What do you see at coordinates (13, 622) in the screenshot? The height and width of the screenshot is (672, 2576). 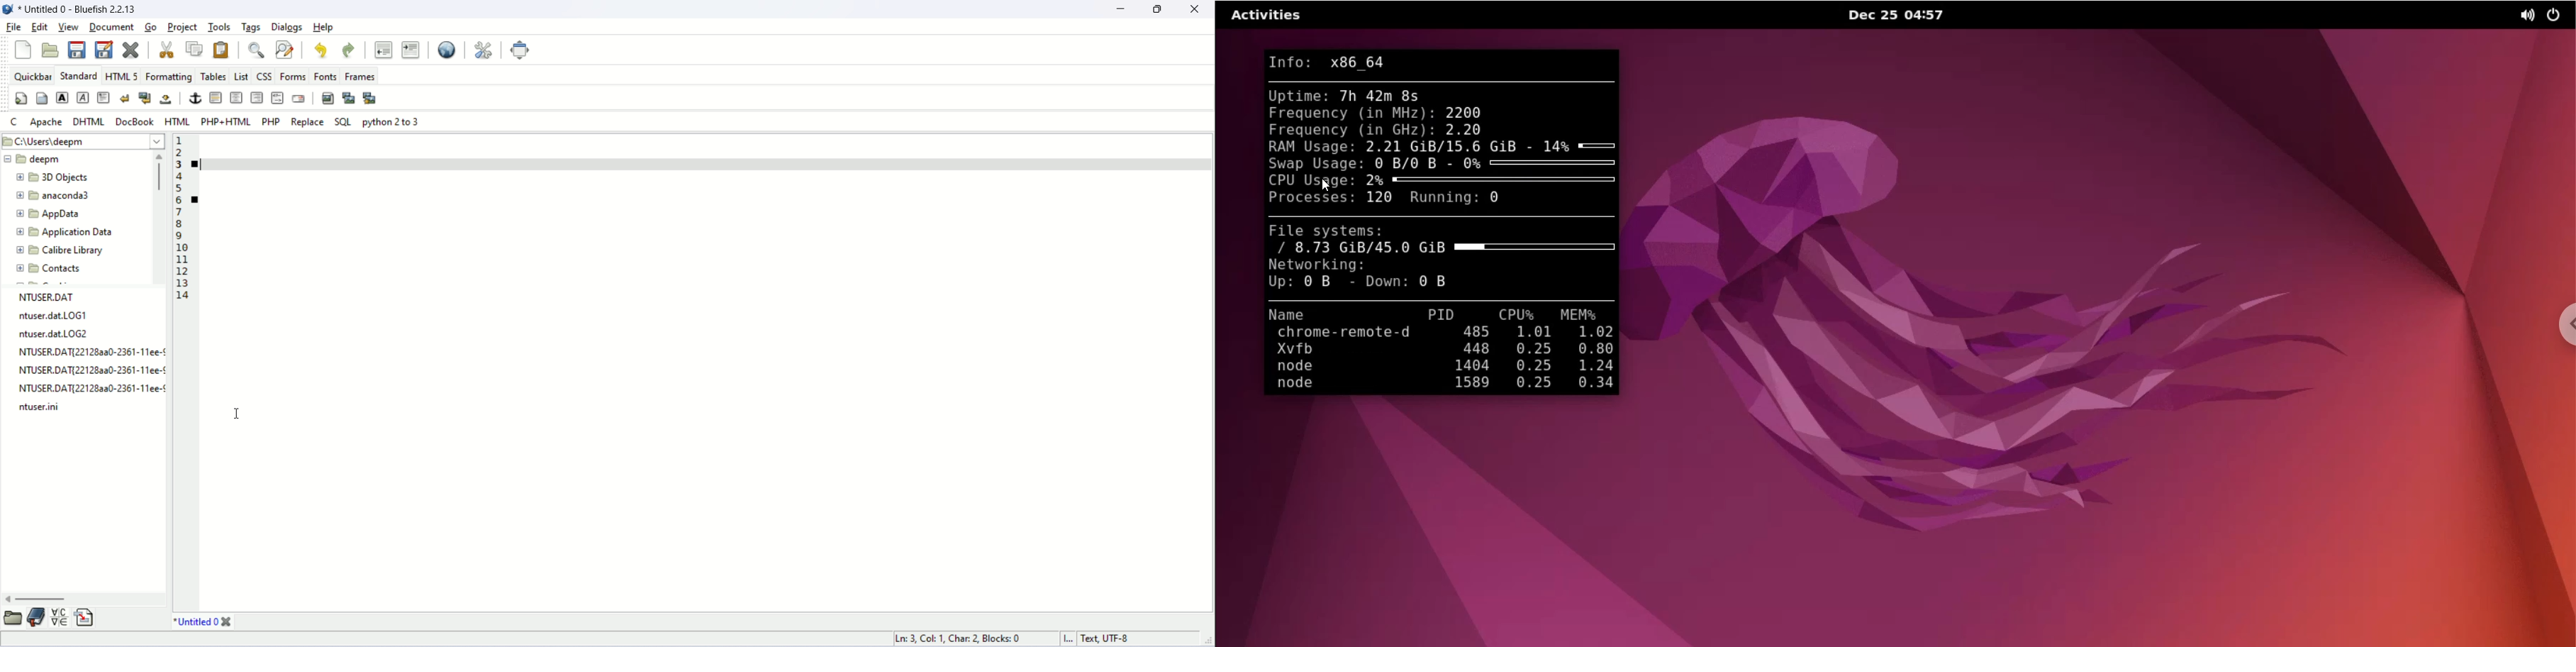 I see `file explorer` at bounding box center [13, 622].